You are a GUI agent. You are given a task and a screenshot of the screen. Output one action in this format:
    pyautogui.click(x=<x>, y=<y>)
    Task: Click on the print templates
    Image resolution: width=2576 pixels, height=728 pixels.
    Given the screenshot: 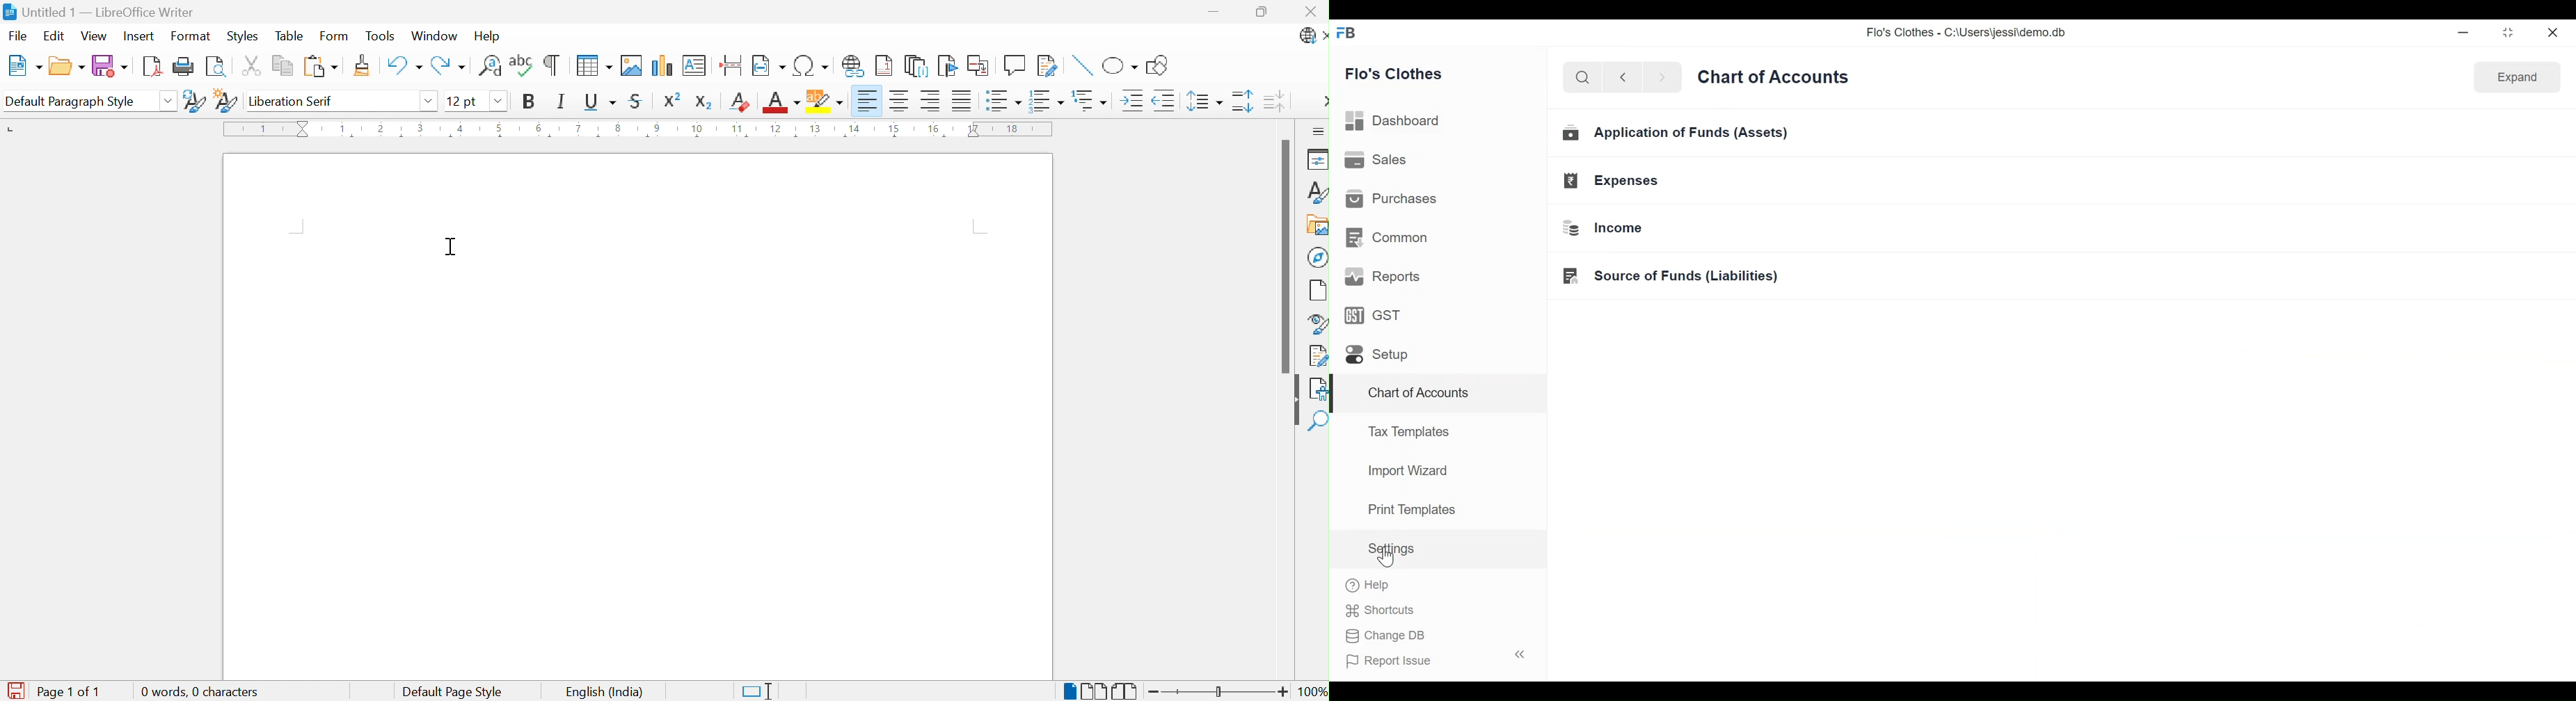 What is the action you would take?
    pyautogui.click(x=1412, y=510)
    